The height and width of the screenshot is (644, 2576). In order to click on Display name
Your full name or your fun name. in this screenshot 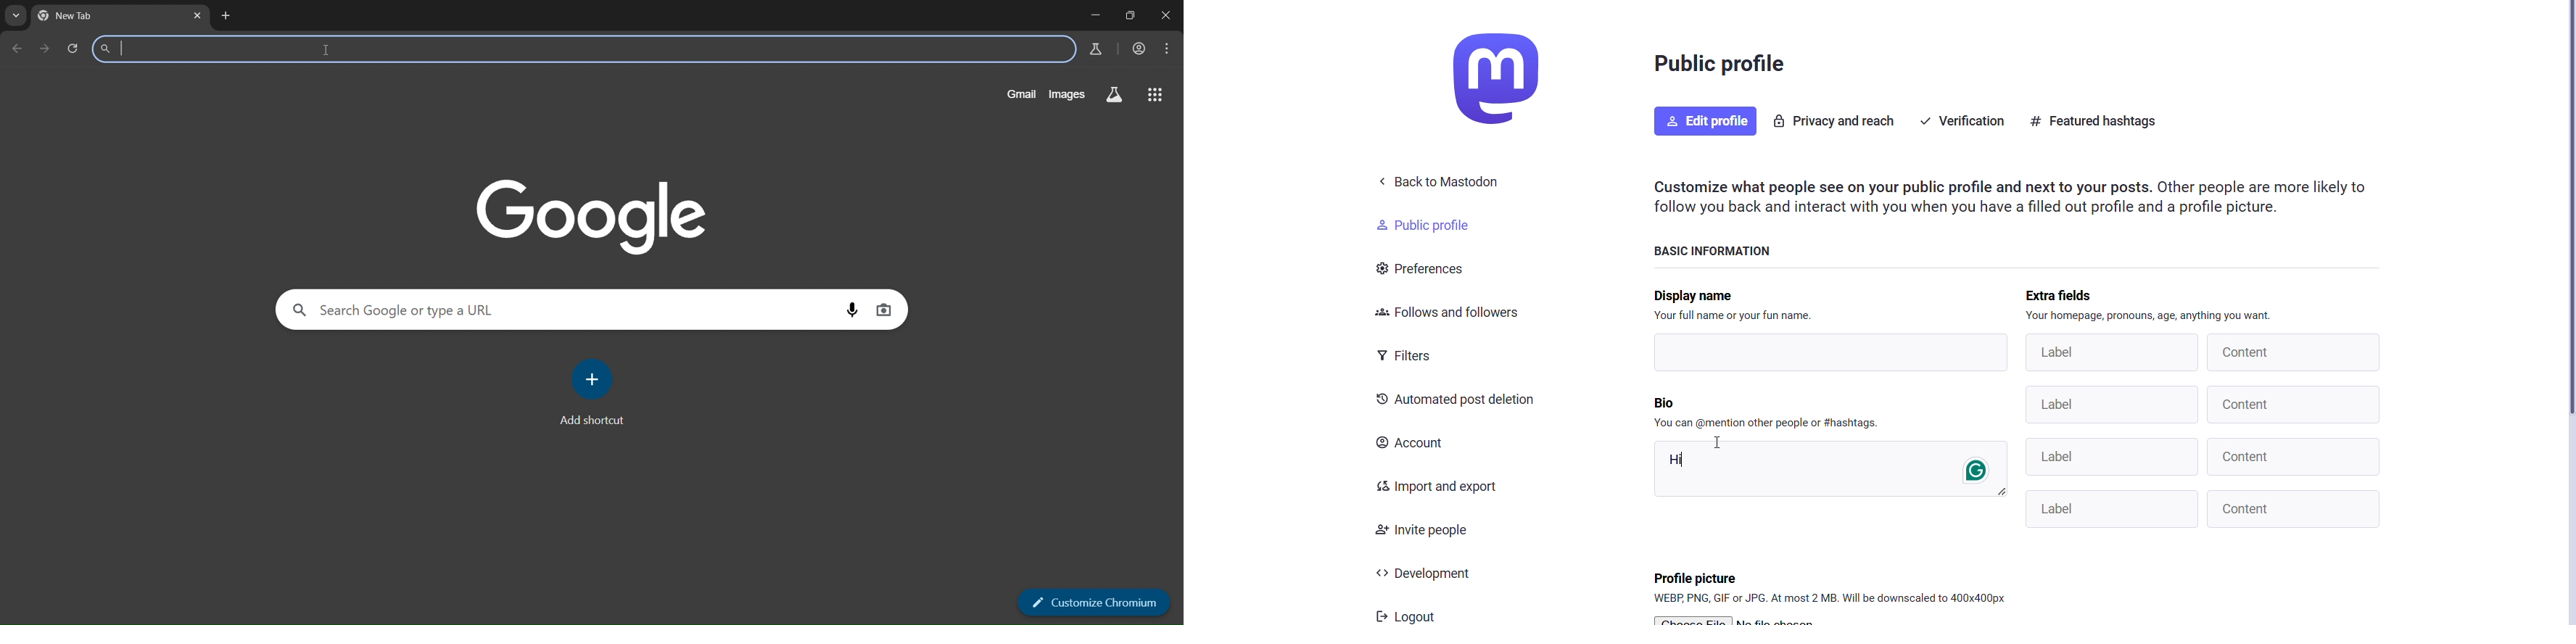, I will do `click(1738, 305)`.